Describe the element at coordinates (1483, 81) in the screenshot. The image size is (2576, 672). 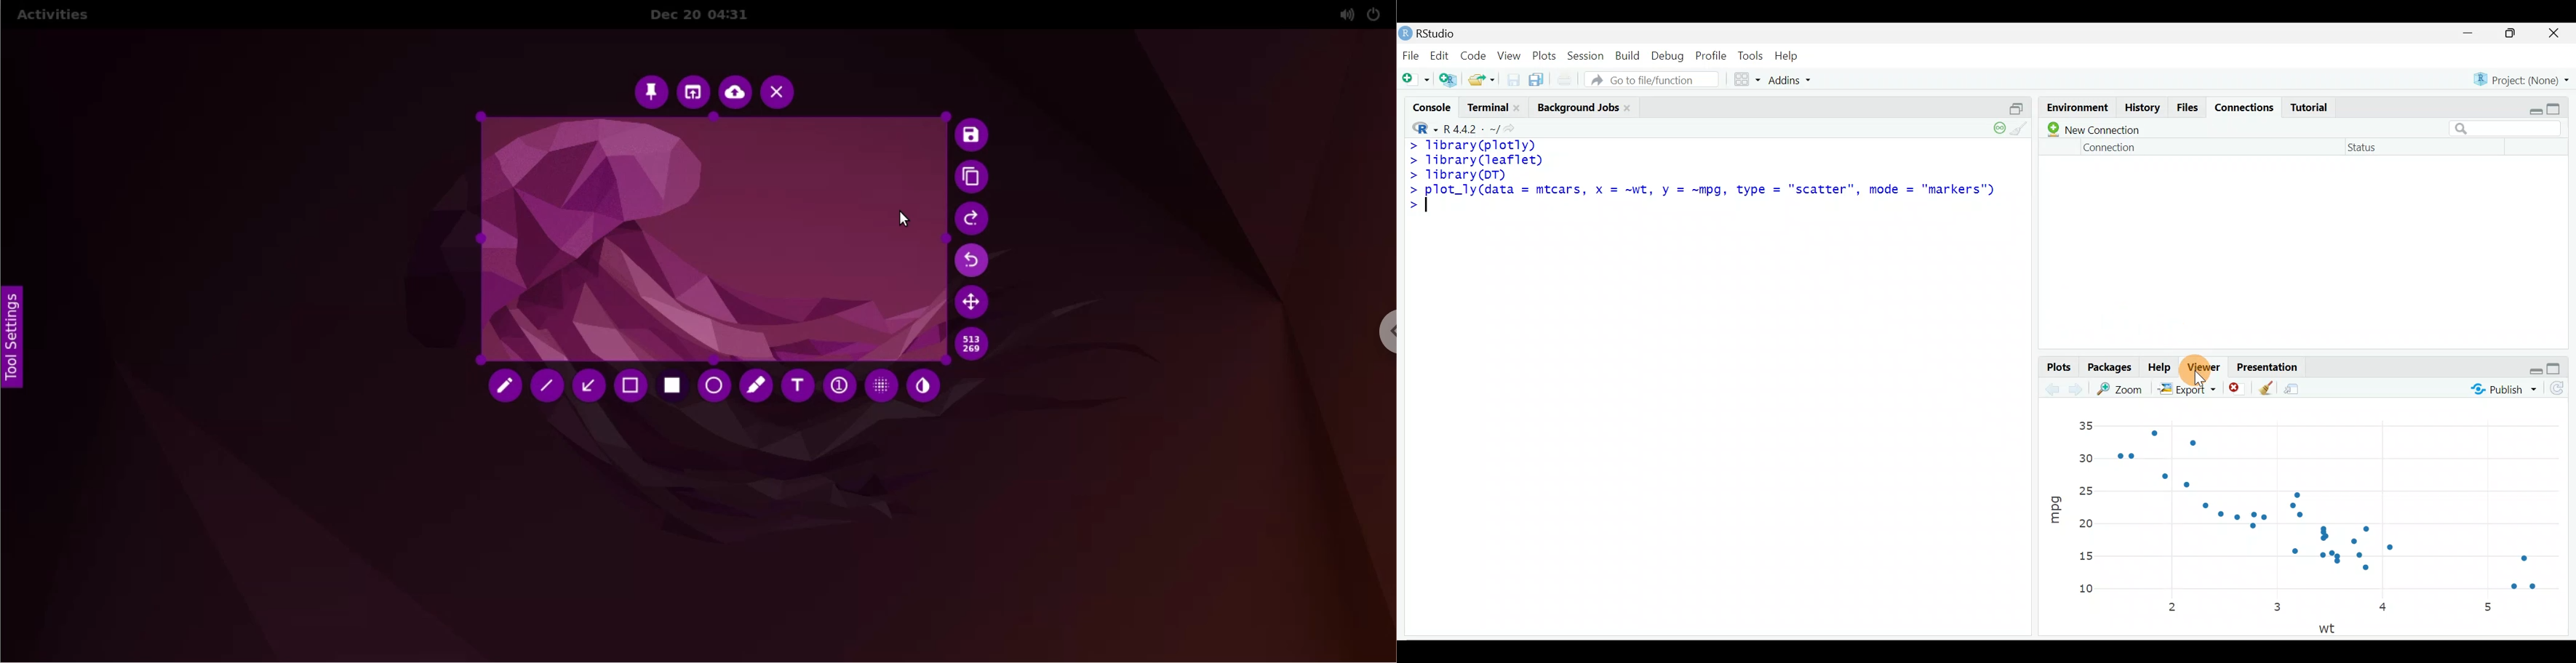
I see `Open an existing file` at that location.